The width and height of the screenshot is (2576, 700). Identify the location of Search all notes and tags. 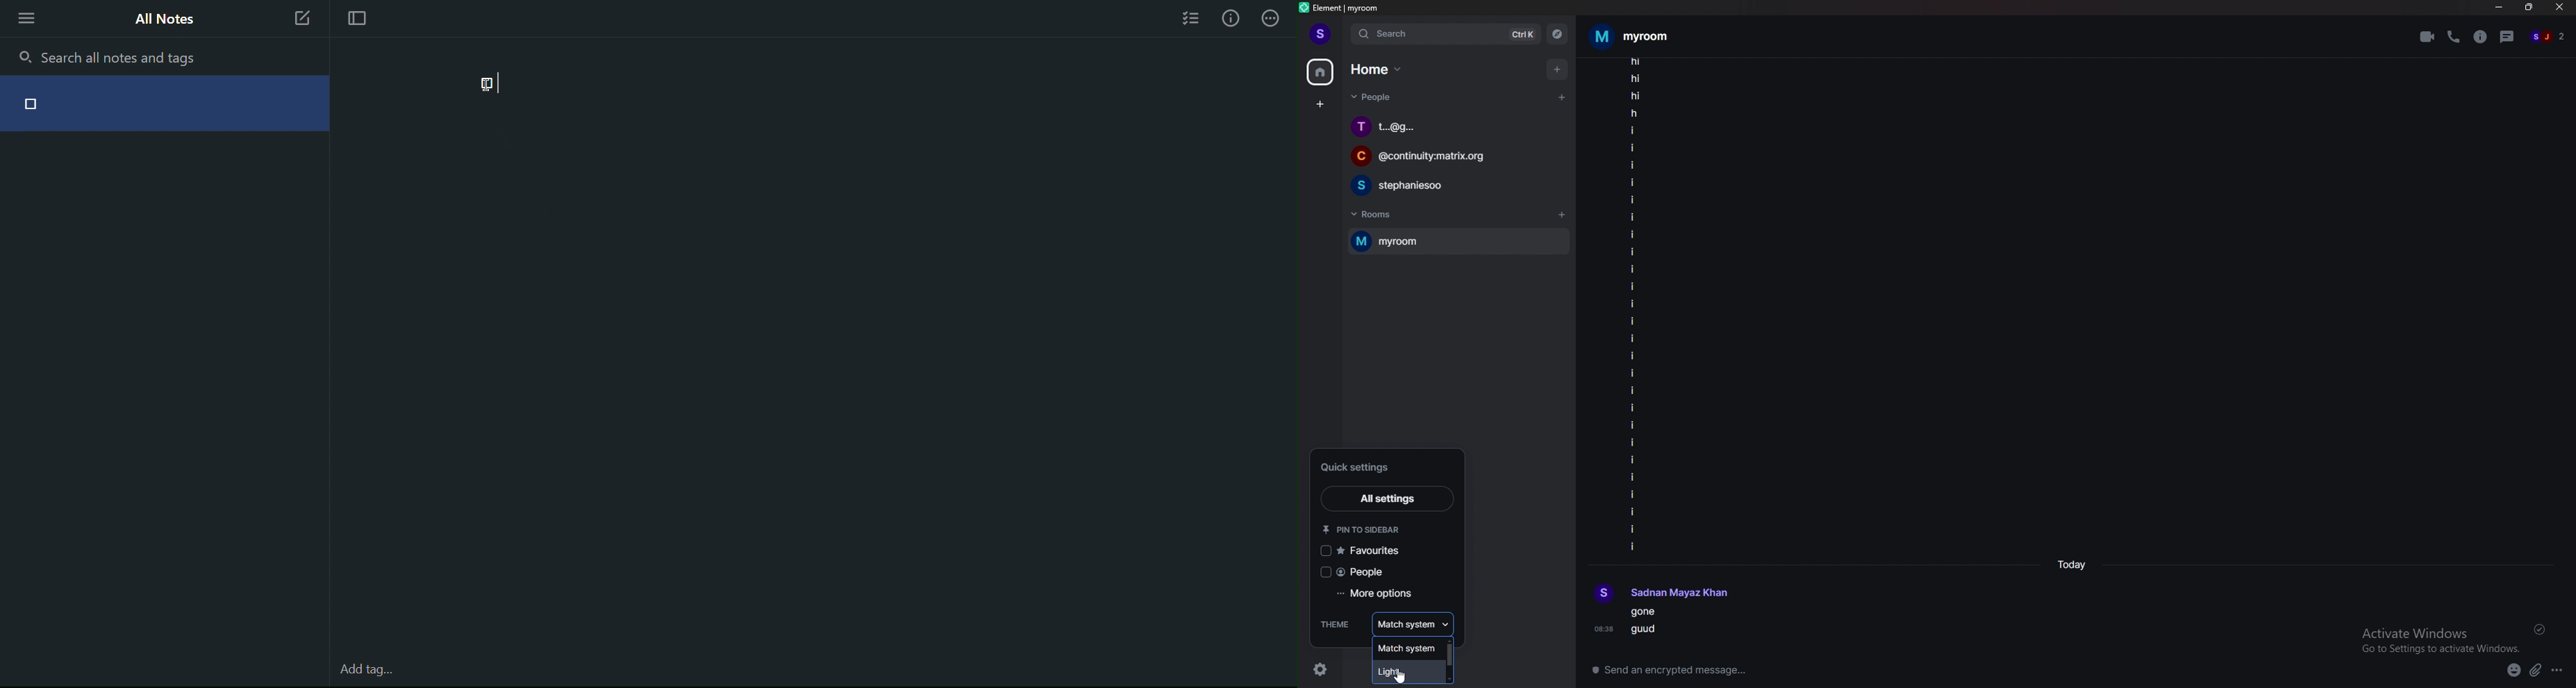
(121, 56).